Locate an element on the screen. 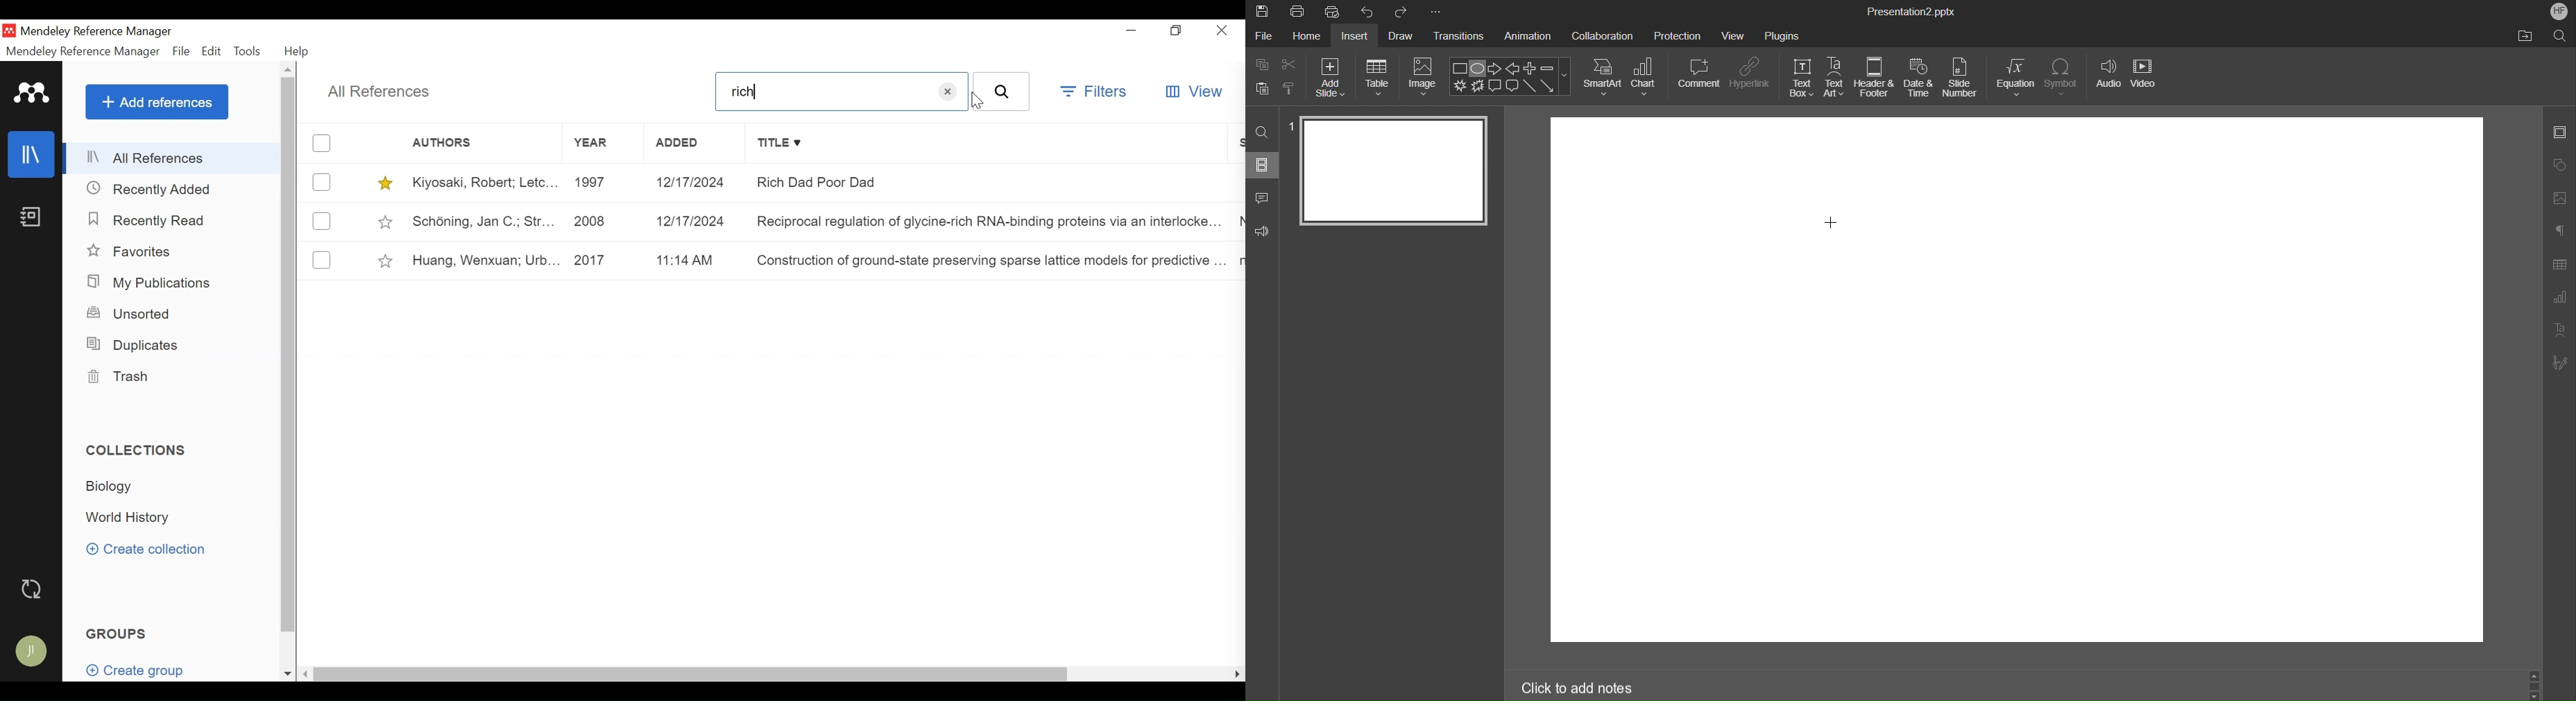 The height and width of the screenshot is (728, 2576). More is located at coordinates (1435, 12).